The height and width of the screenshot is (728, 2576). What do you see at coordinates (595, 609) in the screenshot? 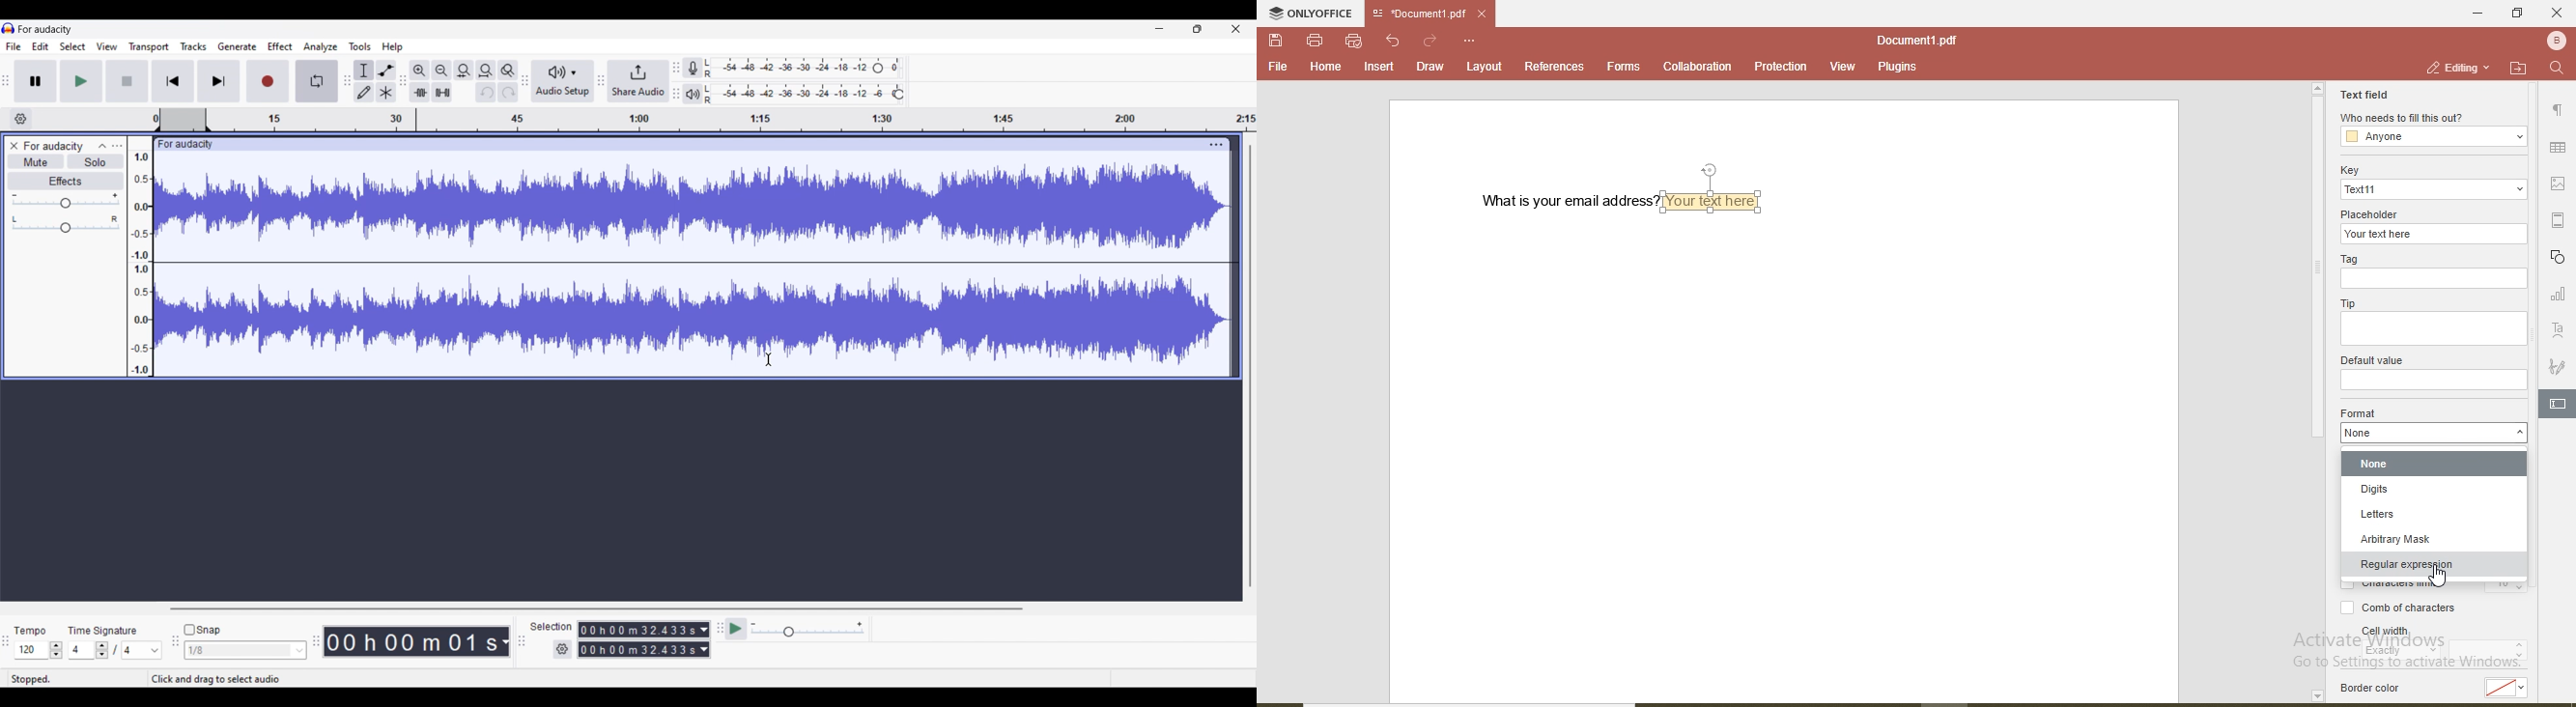
I see `Horizontal scroll bar` at bounding box center [595, 609].